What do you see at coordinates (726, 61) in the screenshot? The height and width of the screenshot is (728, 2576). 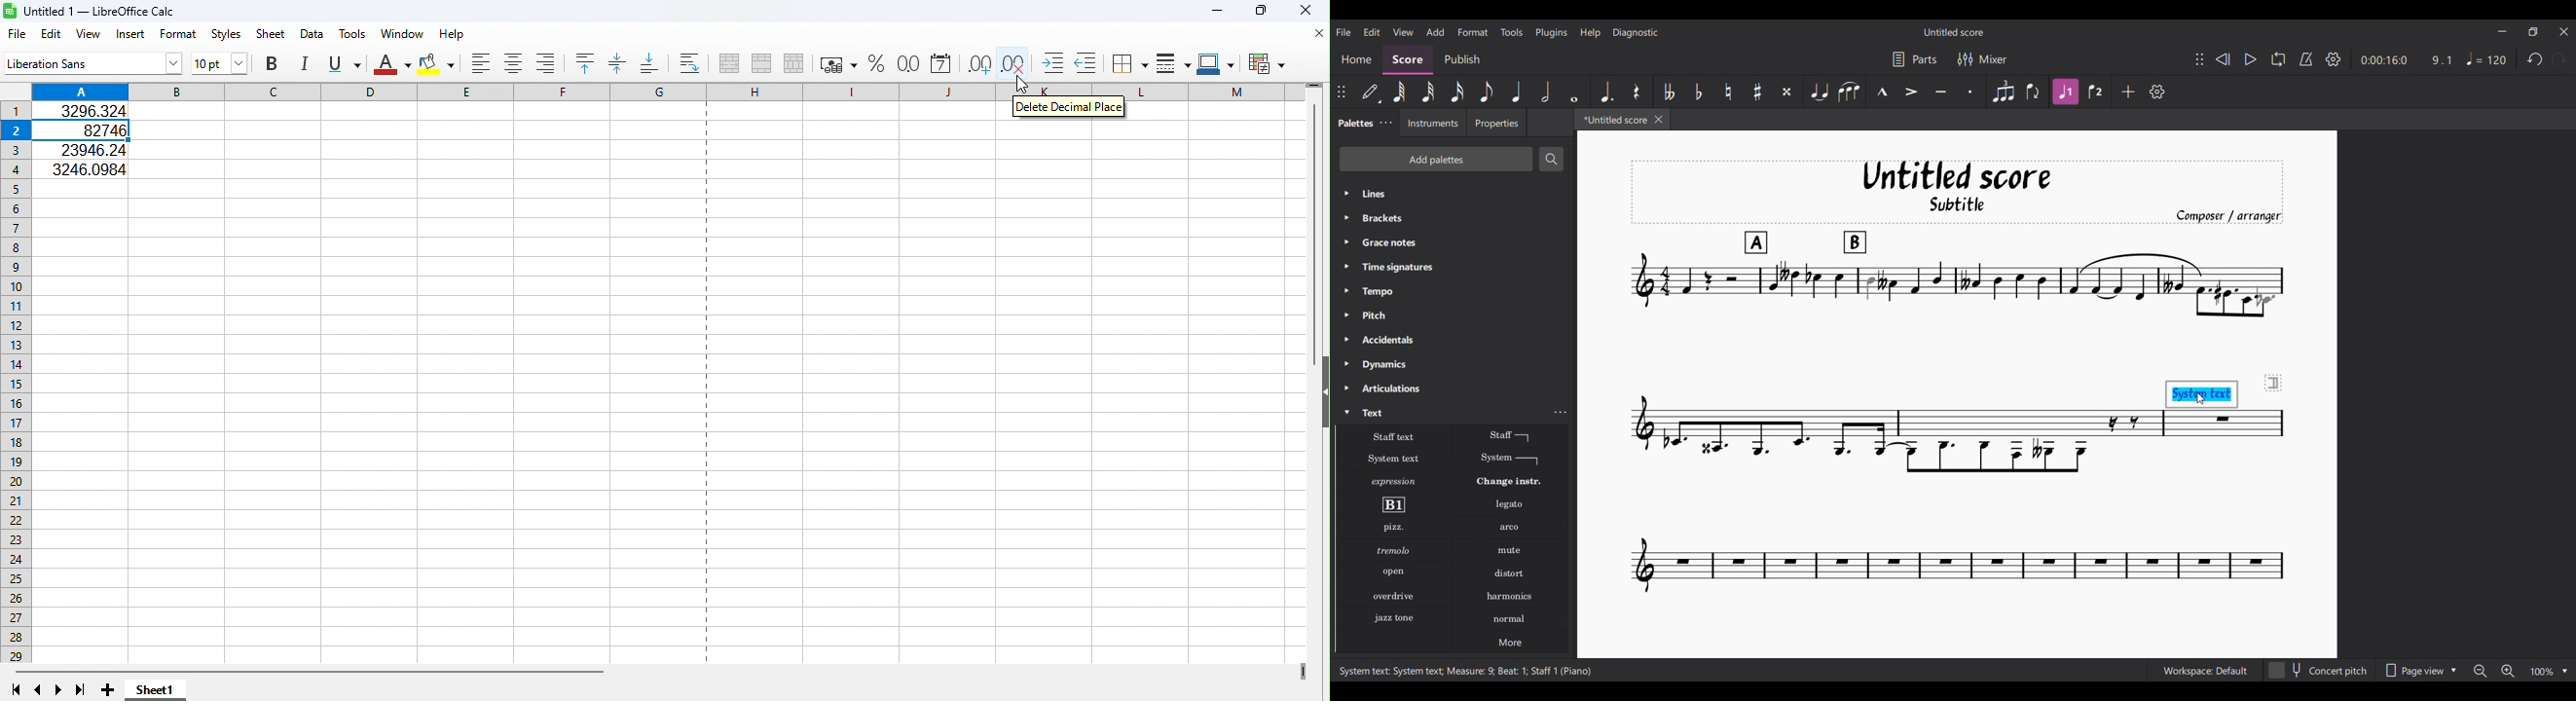 I see `Merge and center or unmerge cells depending upon the current toggle state` at bounding box center [726, 61].